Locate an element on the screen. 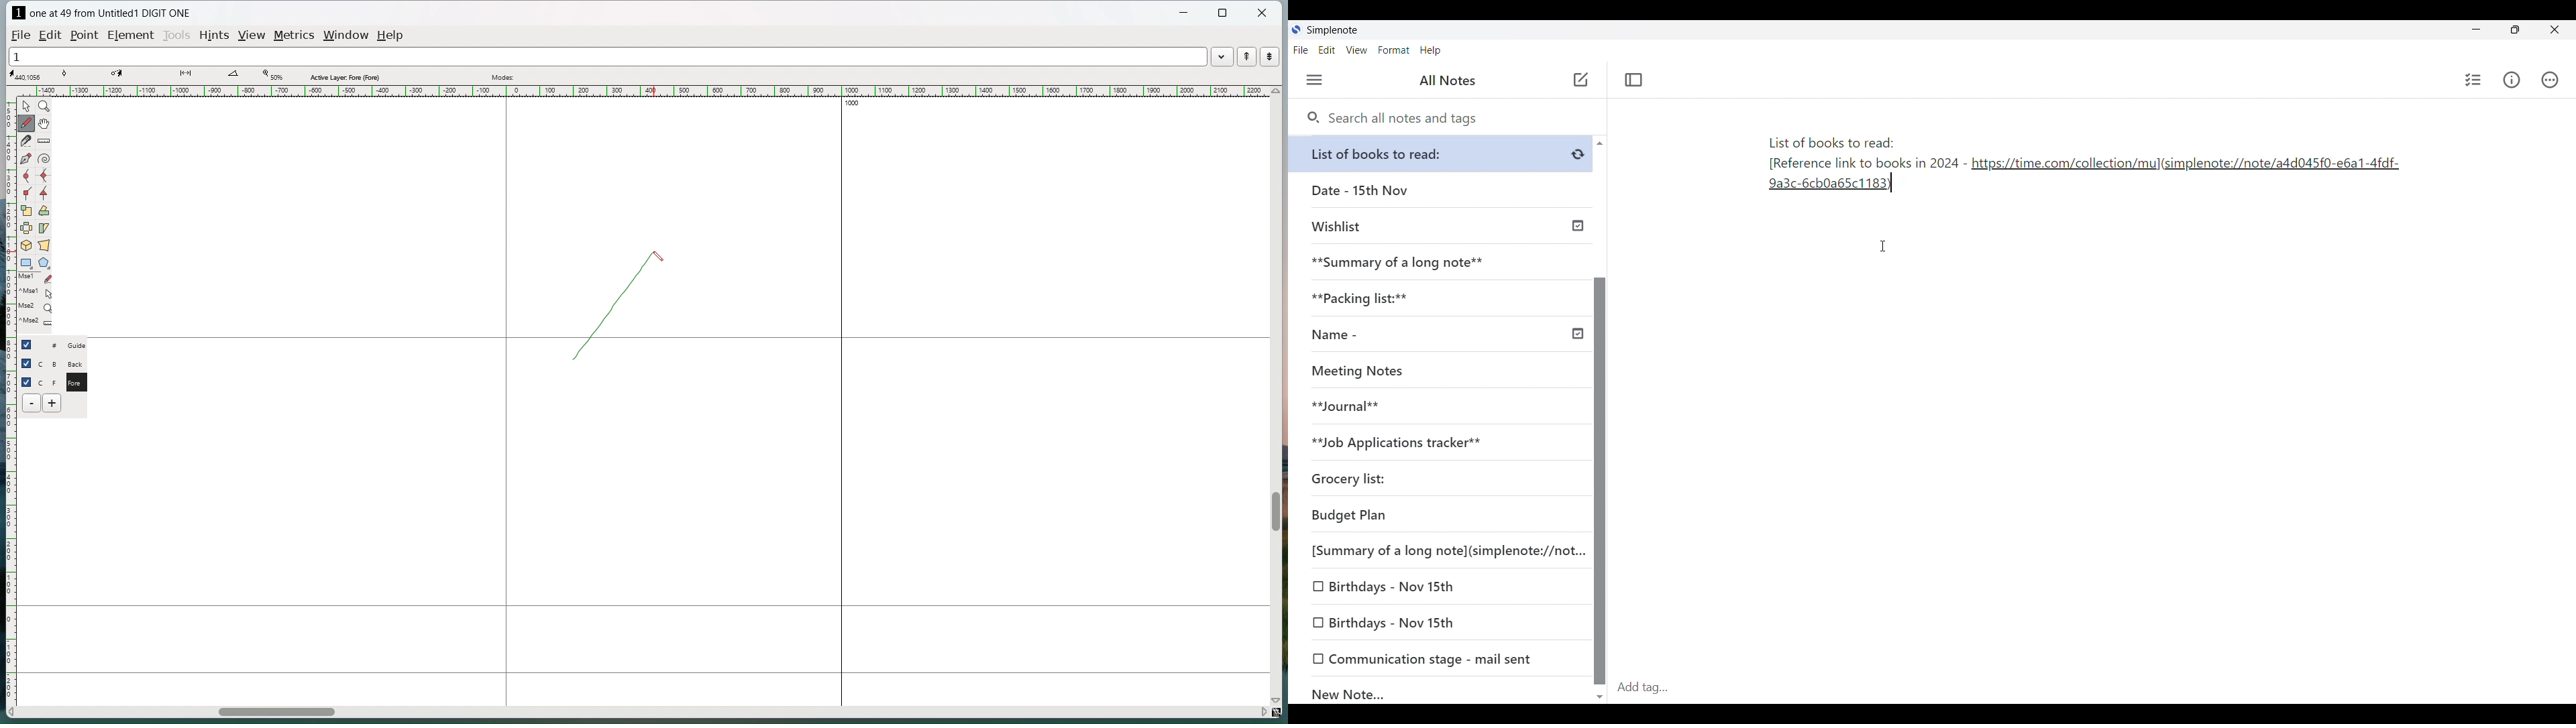 This screenshot has height=728, width=2576. Format is located at coordinates (1394, 50).